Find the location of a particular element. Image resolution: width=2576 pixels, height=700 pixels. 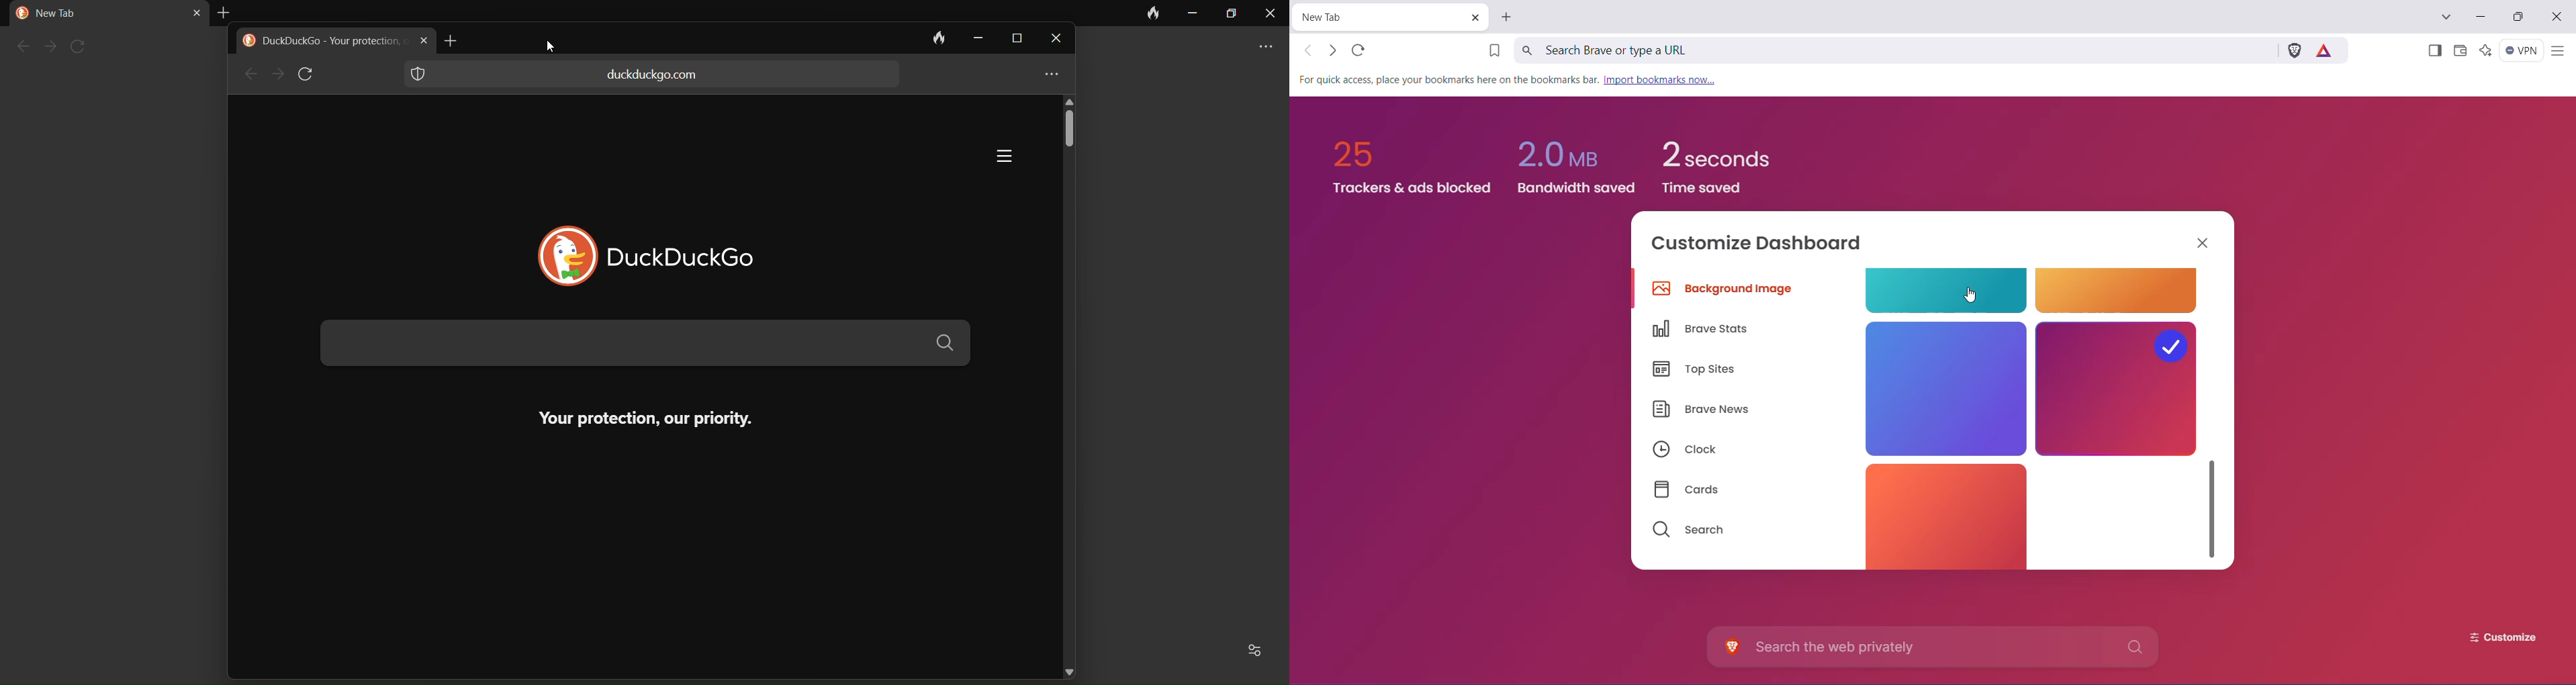

DuckDuckGo - Your protection is located at coordinates (333, 42).